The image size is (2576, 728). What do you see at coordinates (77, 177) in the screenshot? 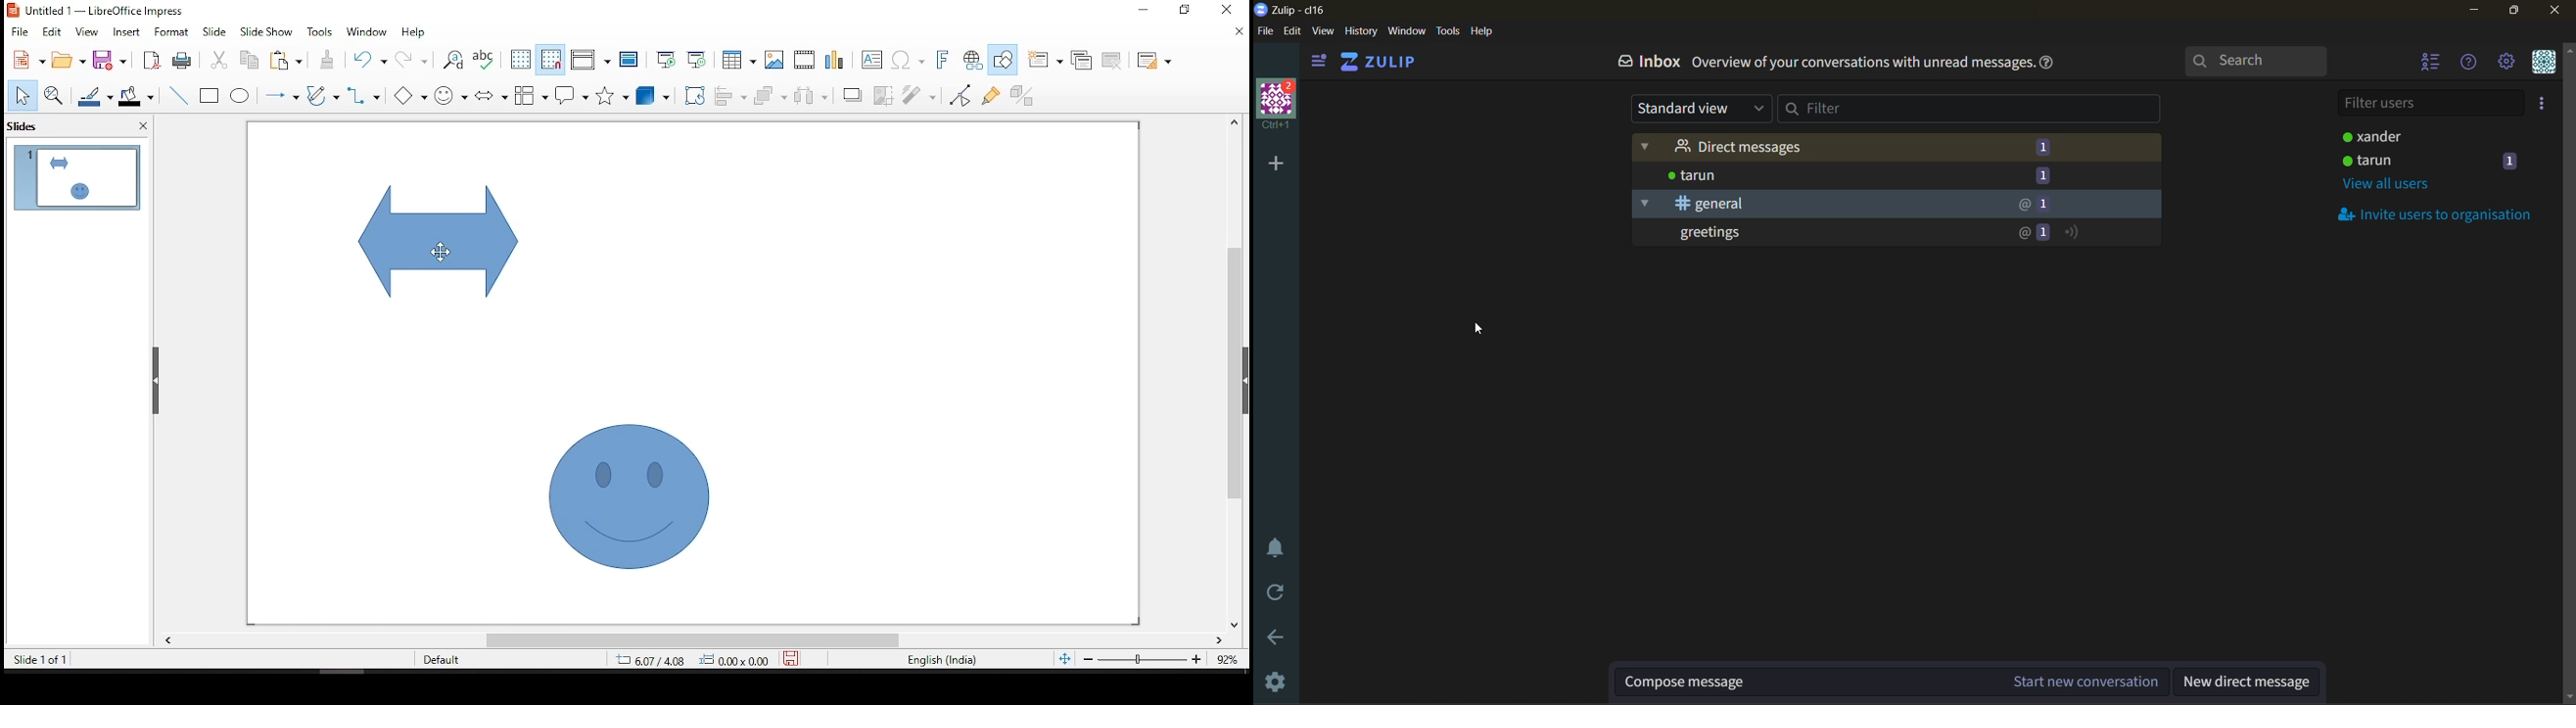
I see `slide 1` at bounding box center [77, 177].